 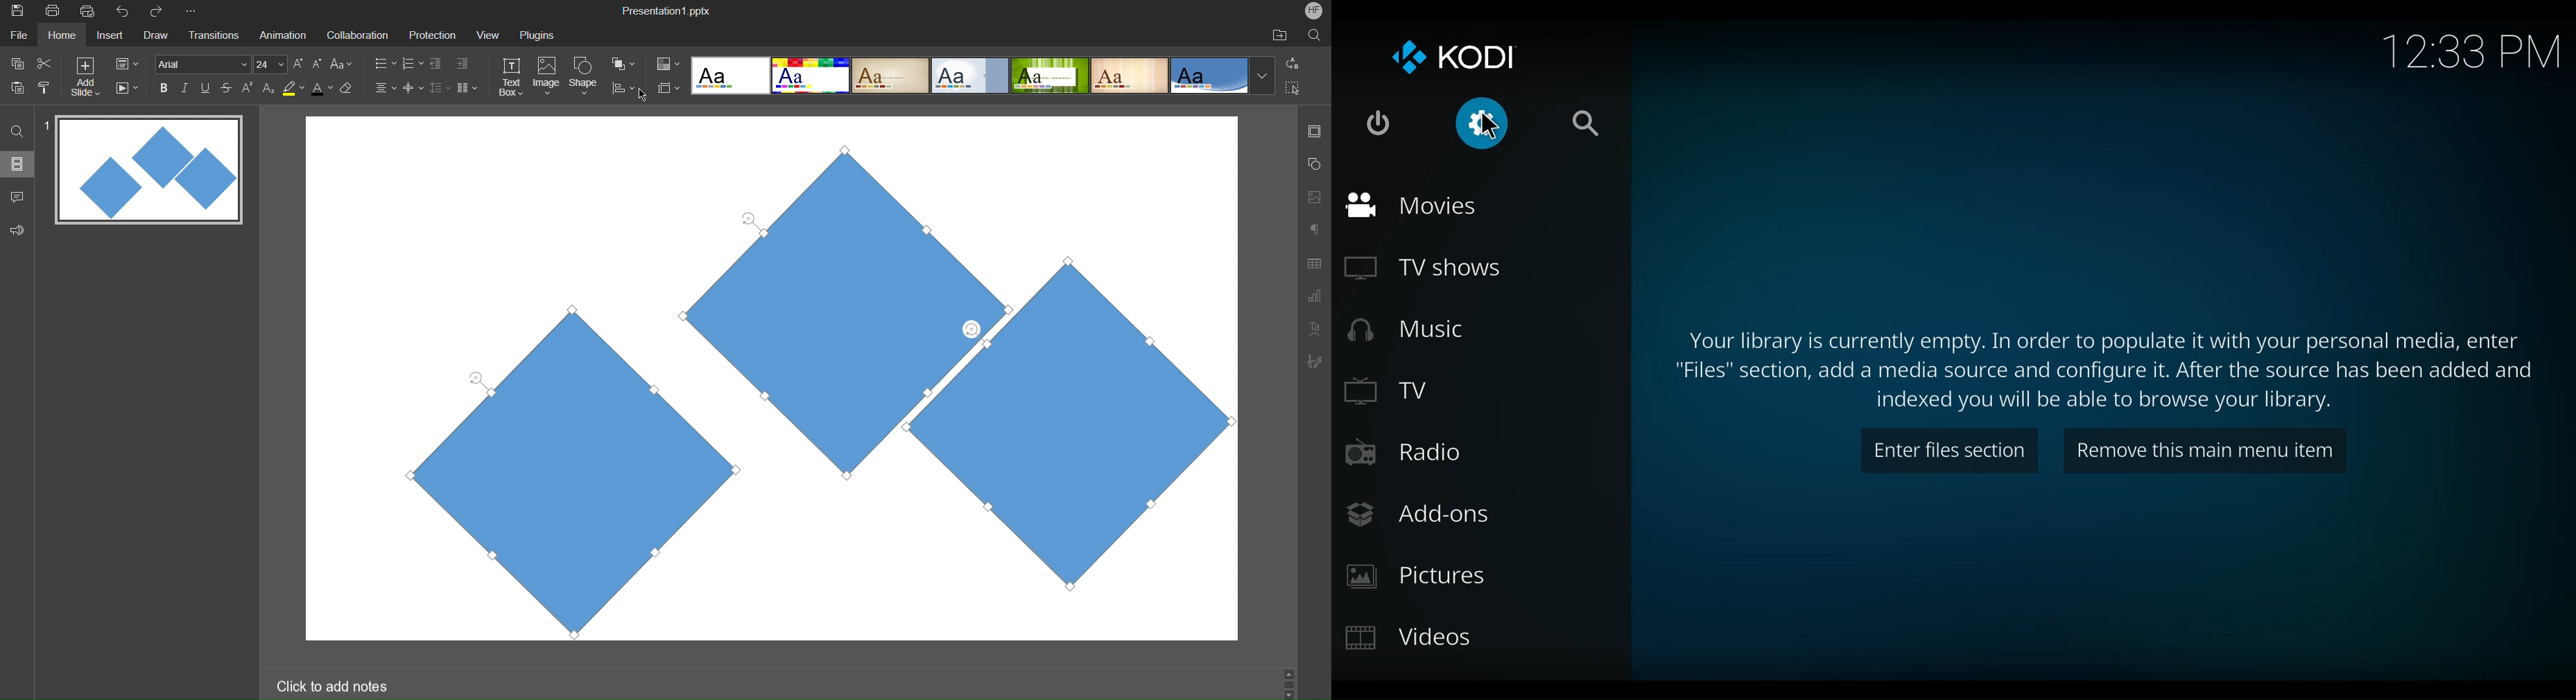 What do you see at coordinates (15, 63) in the screenshot?
I see `copy` at bounding box center [15, 63].